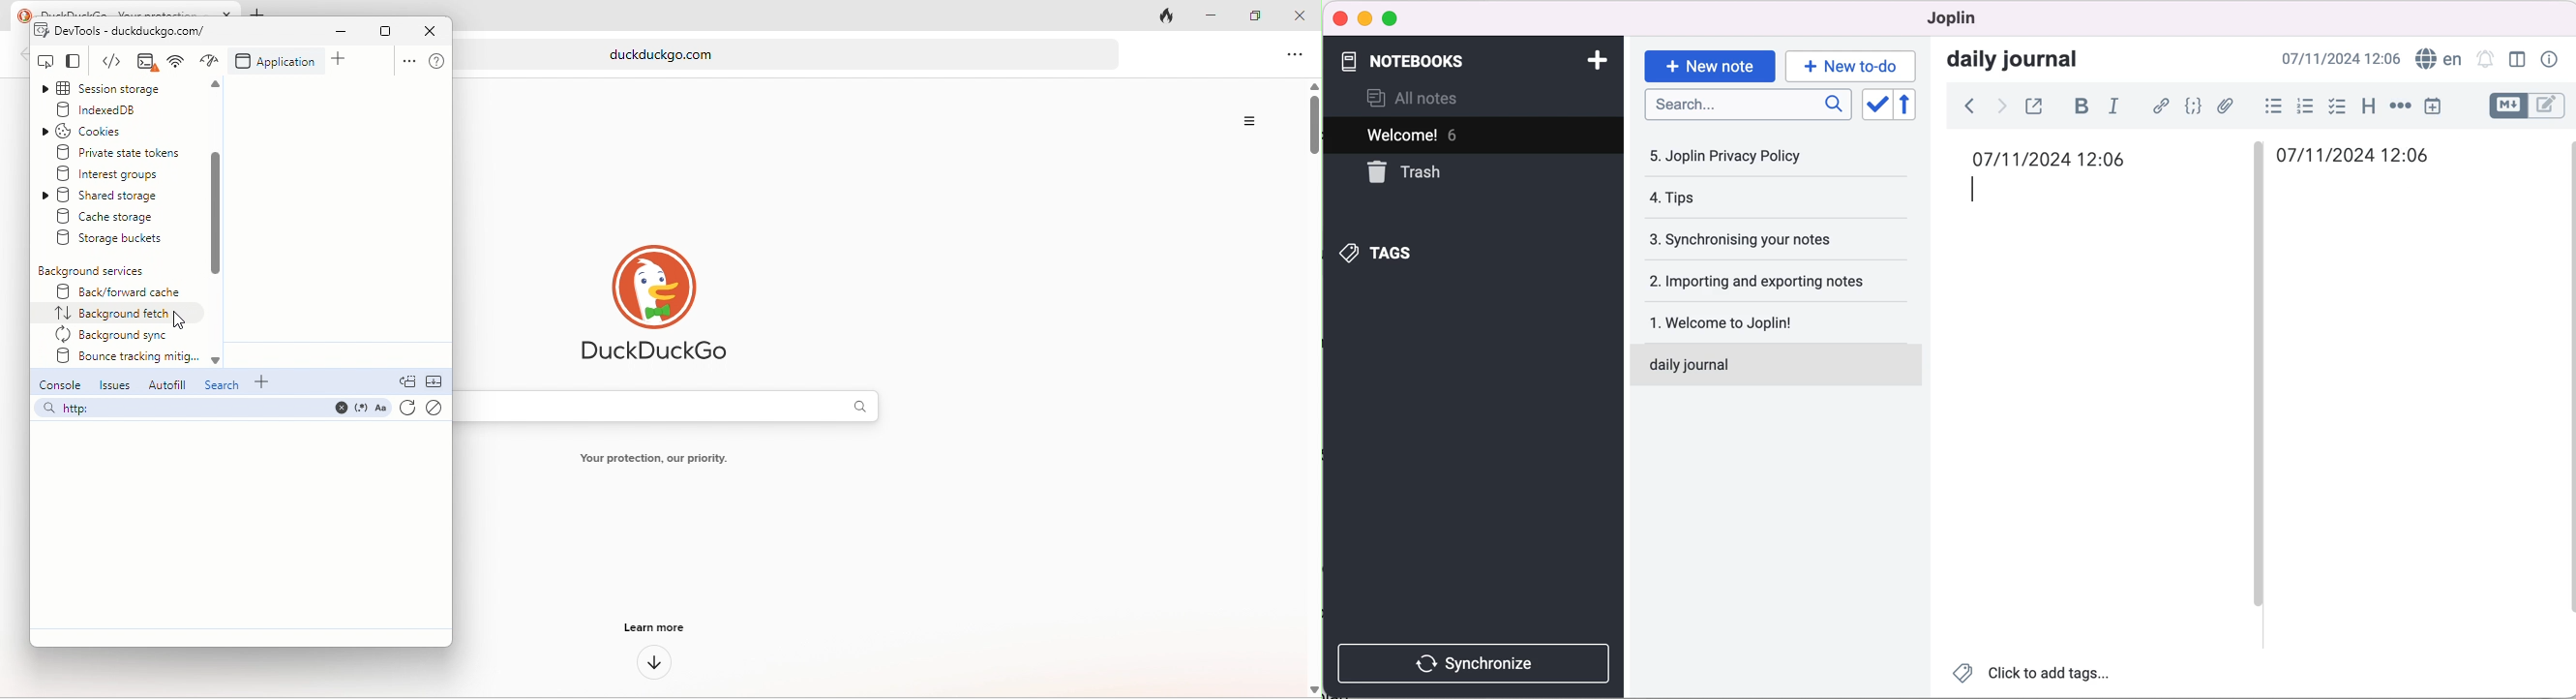 The height and width of the screenshot is (700, 2576). What do you see at coordinates (2439, 60) in the screenshot?
I see `language` at bounding box center [2439, 60].